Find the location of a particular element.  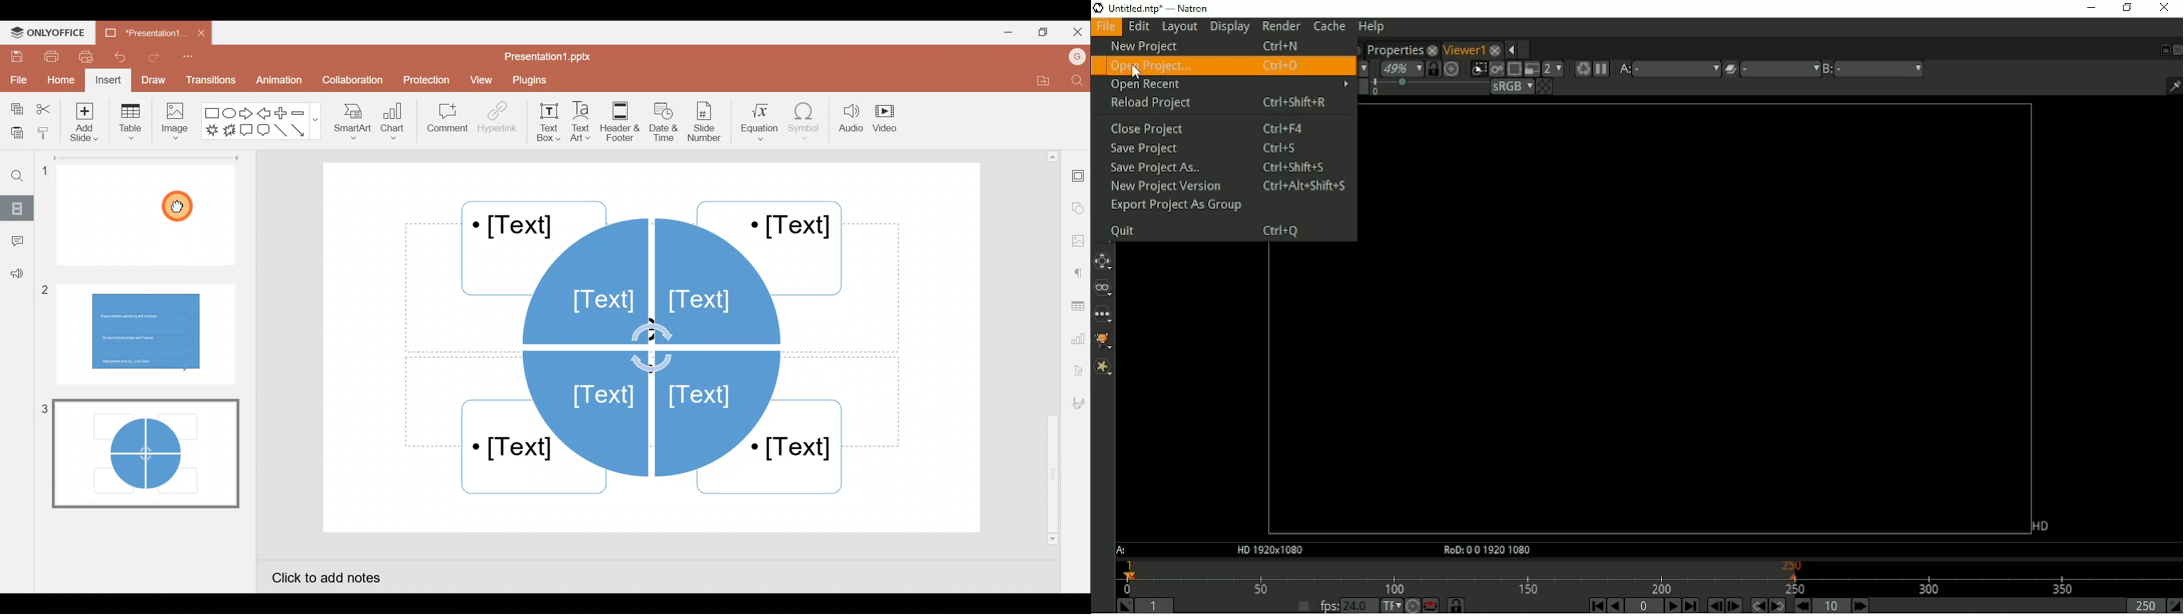

Transitions is located at coordinates (209, 80).